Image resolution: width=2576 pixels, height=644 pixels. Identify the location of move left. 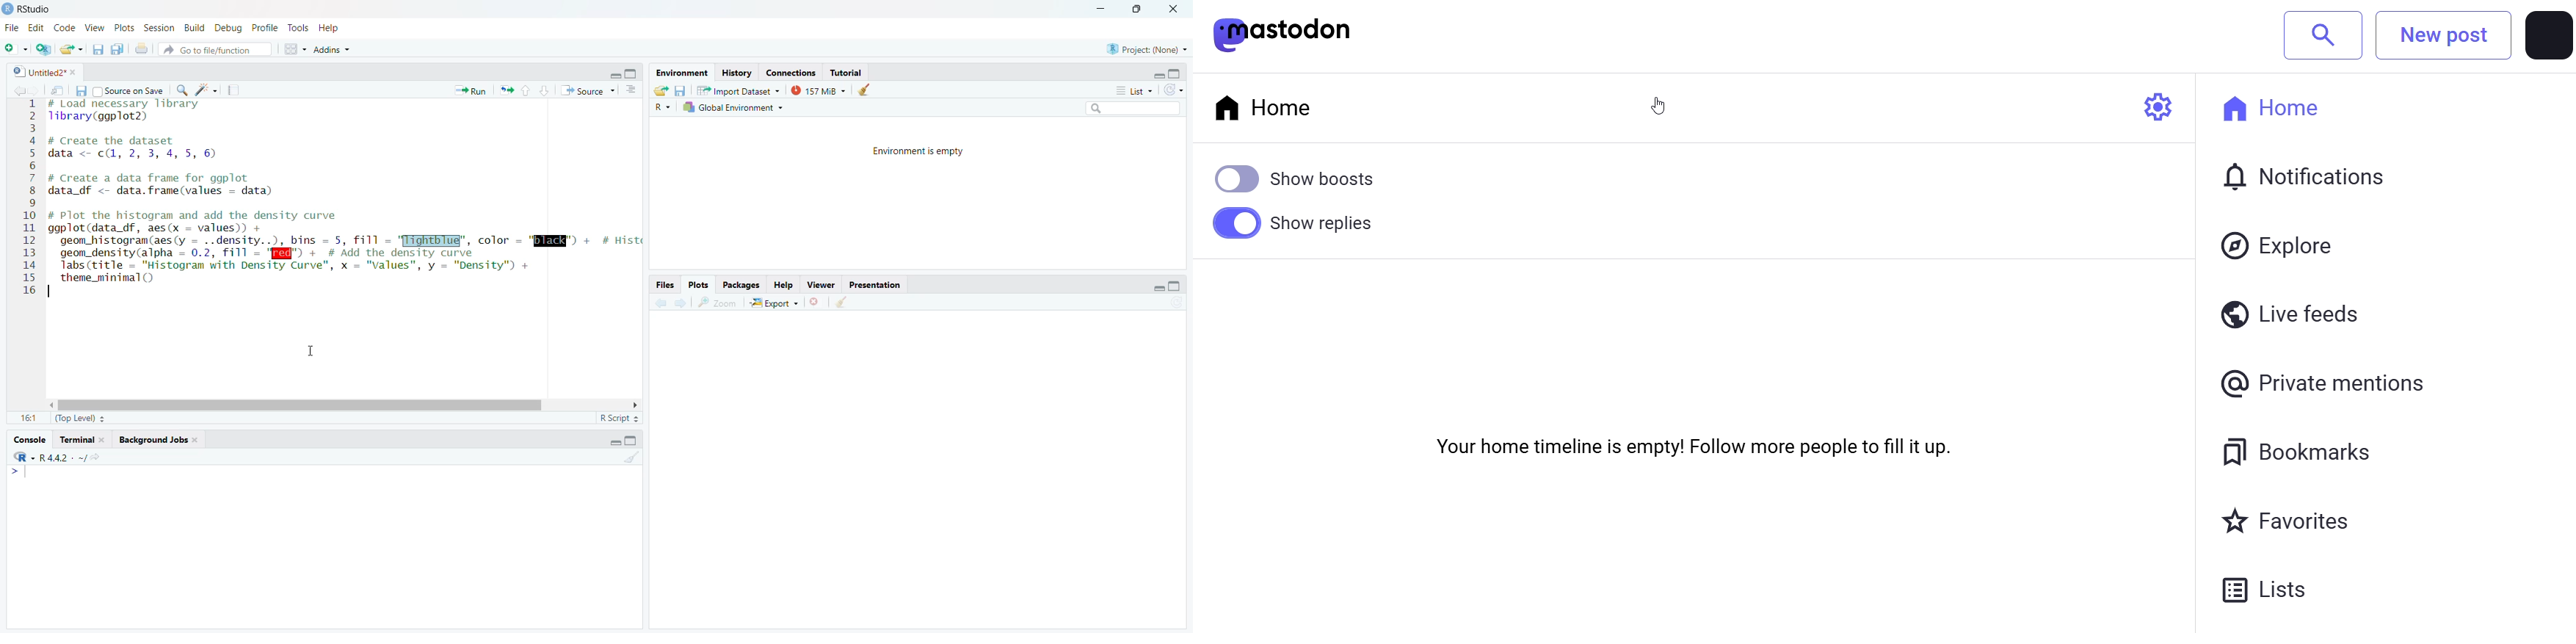
(55, 404).